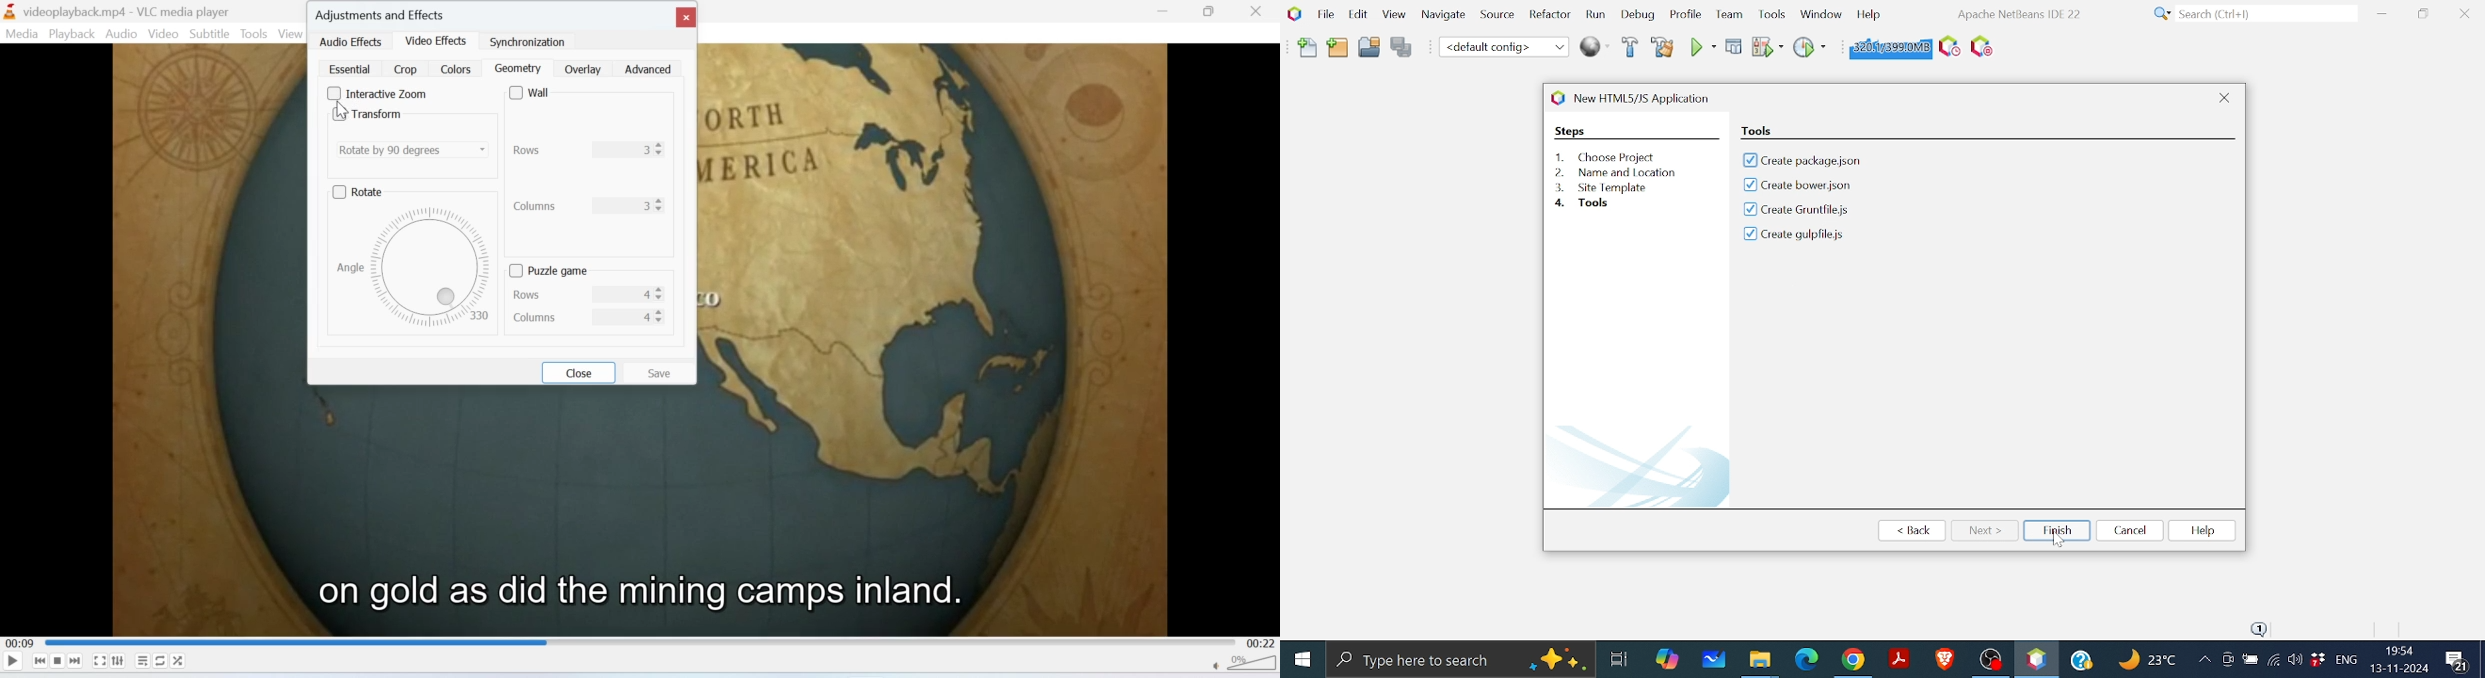 This screenshot has width=2492, height=700. I want to click on Adjustments and effects, so click(383, 12).